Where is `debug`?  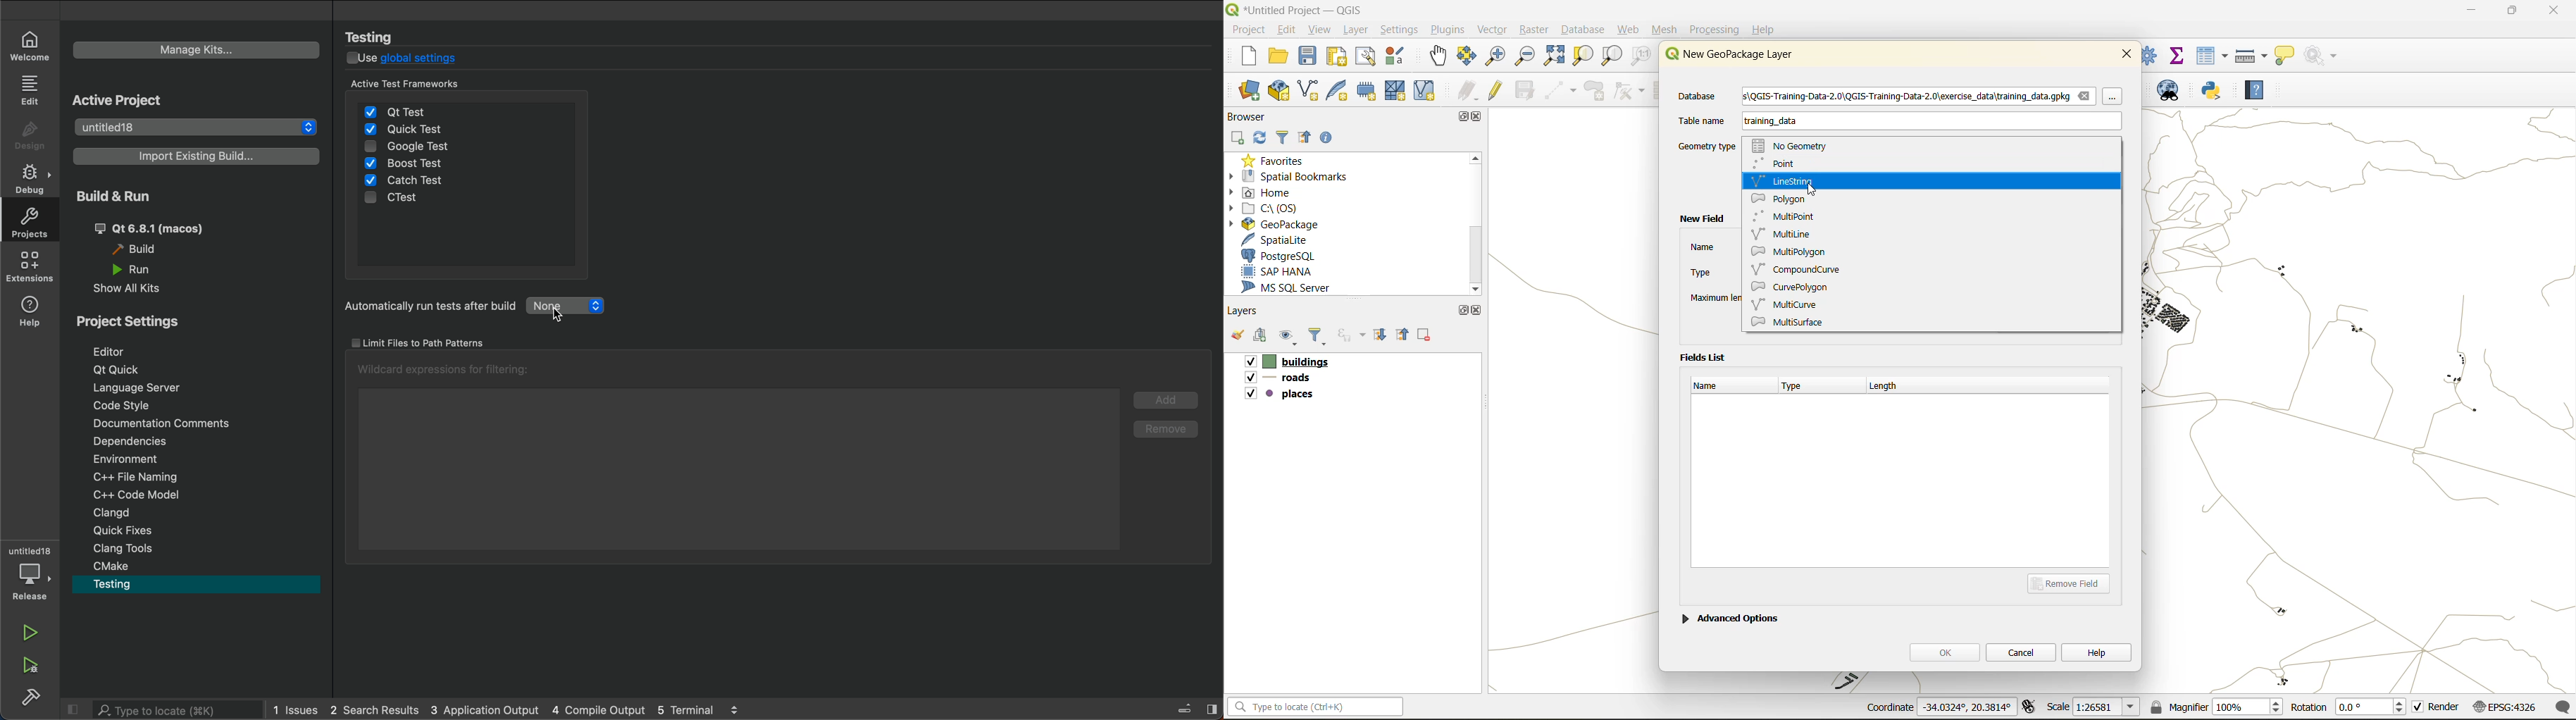
debug is located at coordinates (30, 572).